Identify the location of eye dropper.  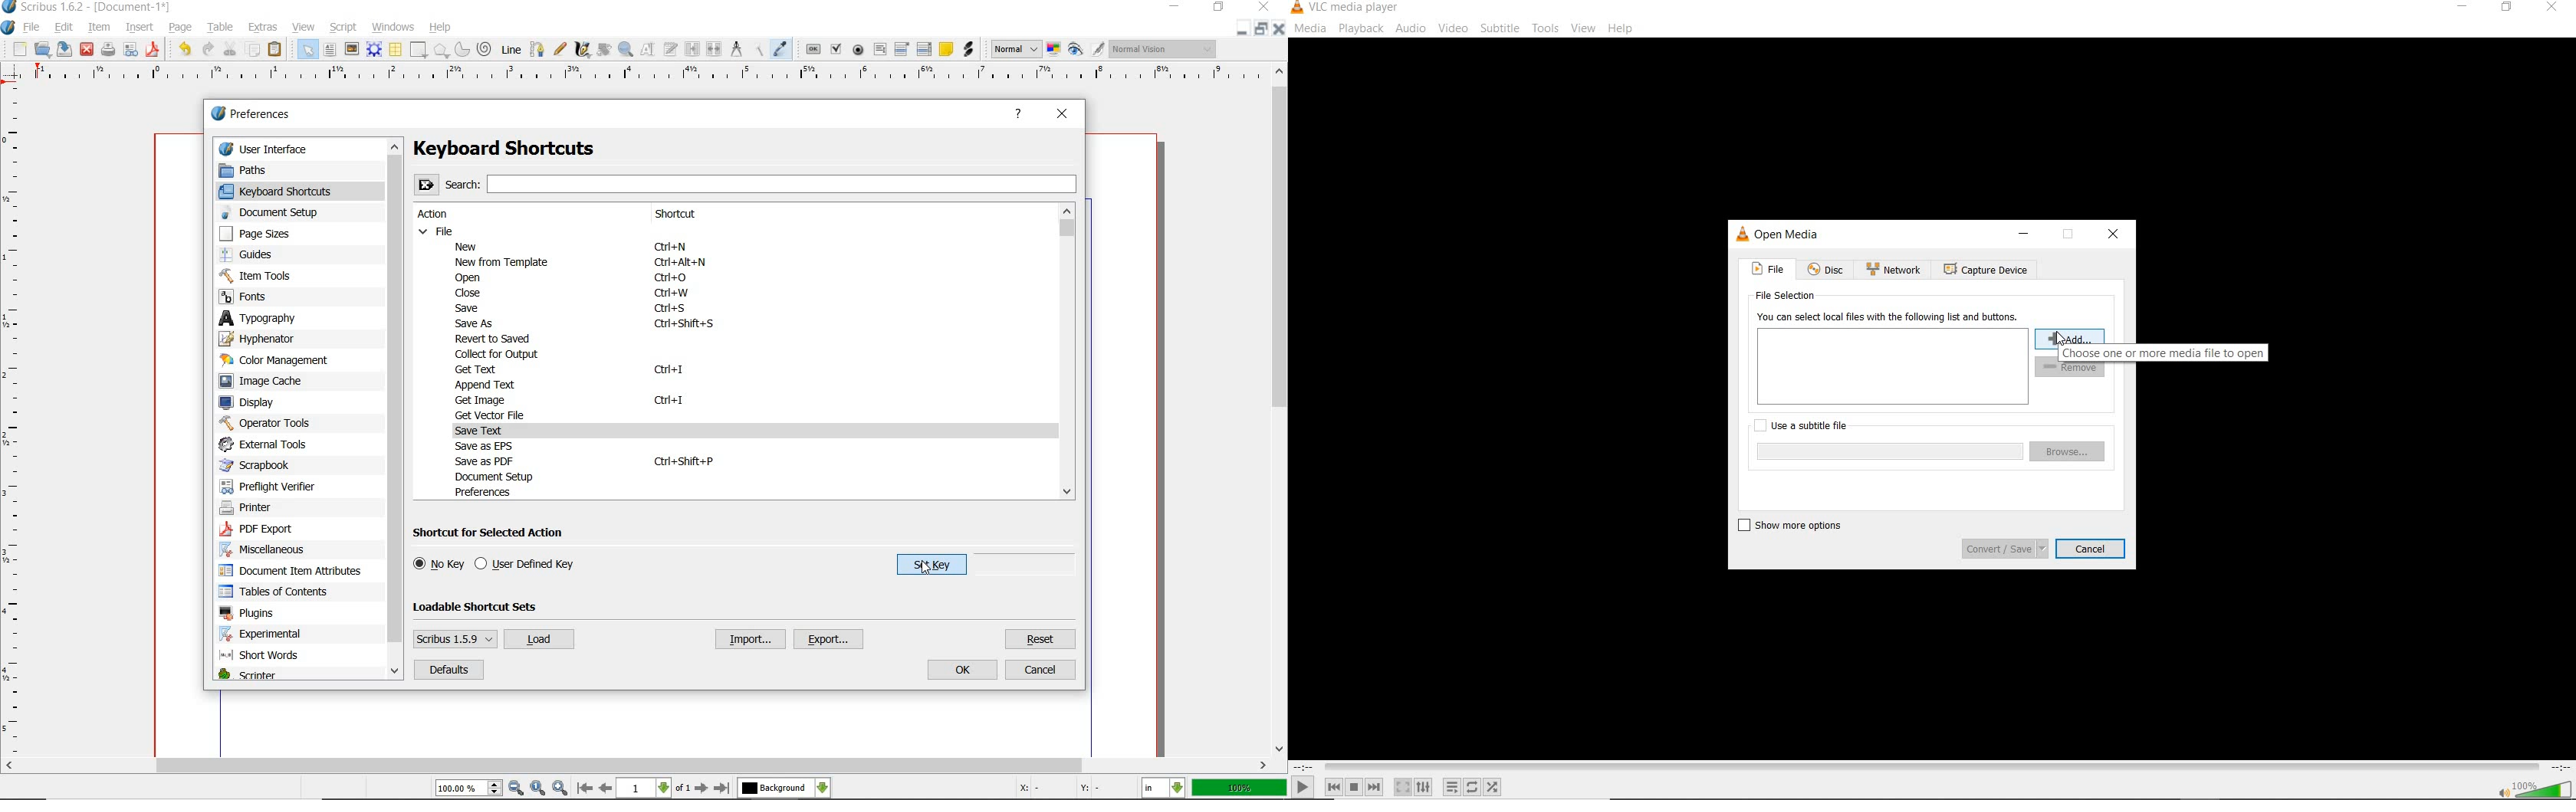
(780, 48).